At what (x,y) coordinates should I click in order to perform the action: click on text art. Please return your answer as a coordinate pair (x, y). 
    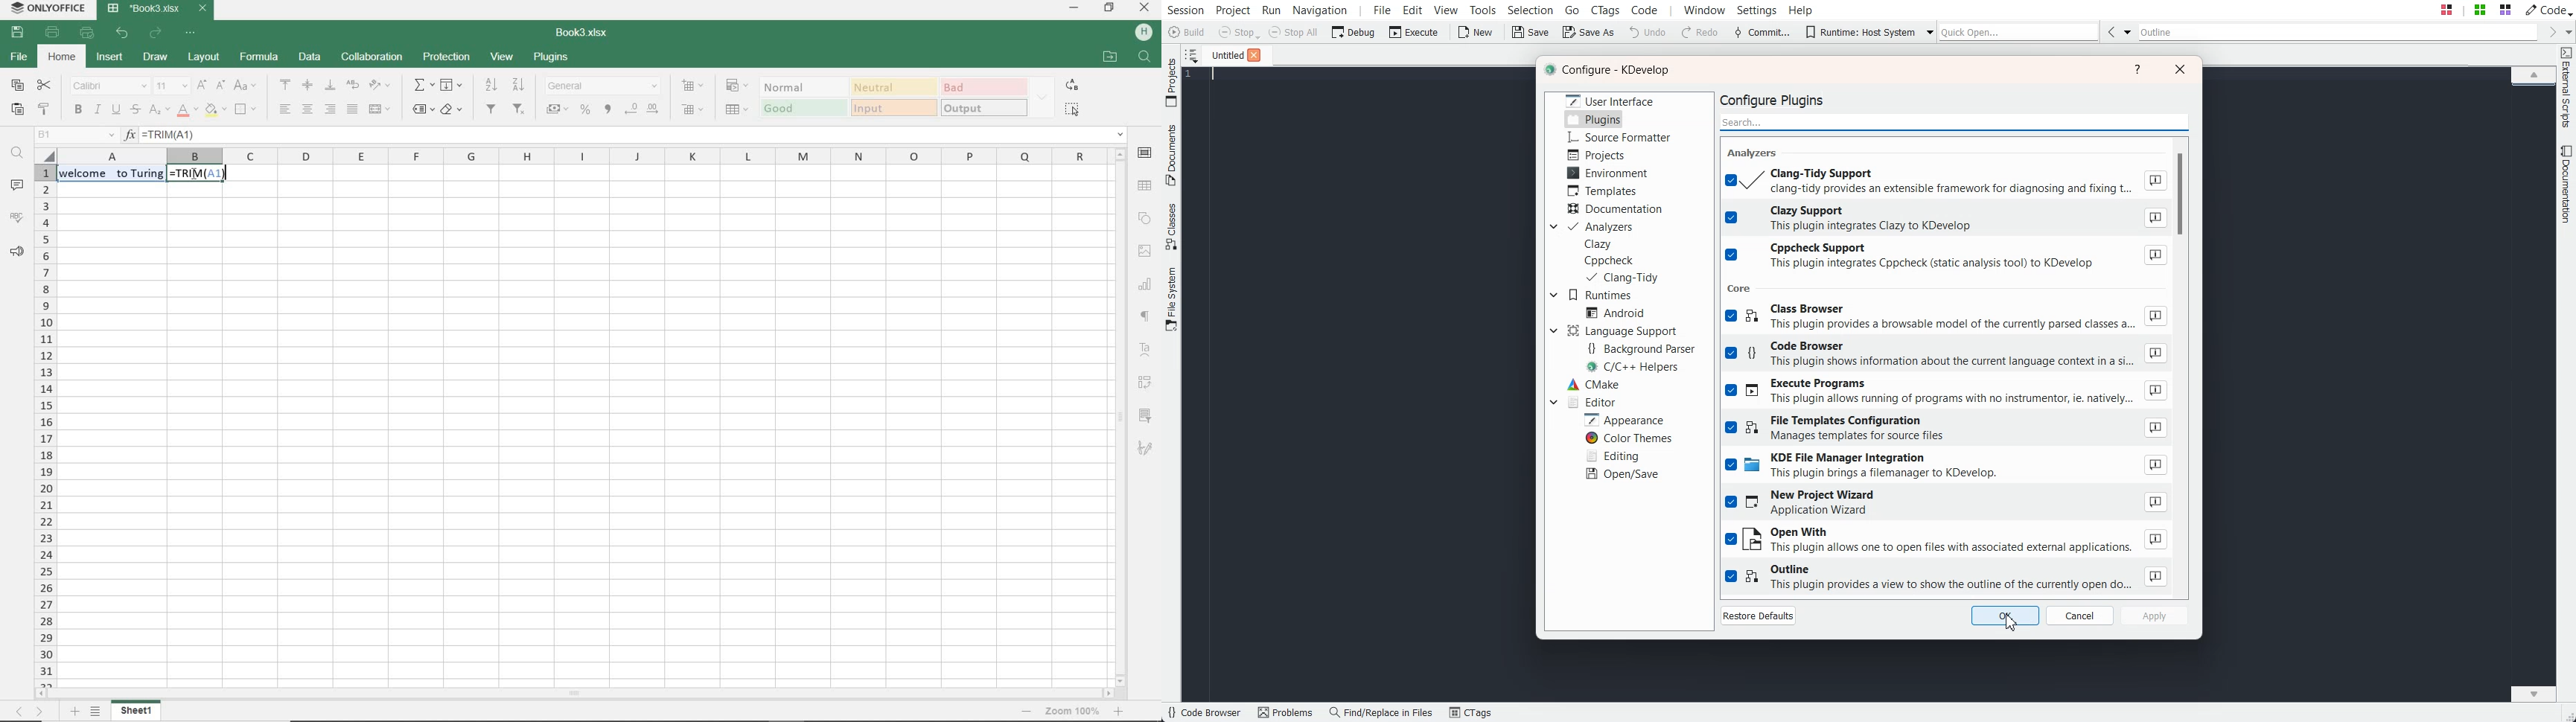
    Looking at the image, I should click on (1146, 352).